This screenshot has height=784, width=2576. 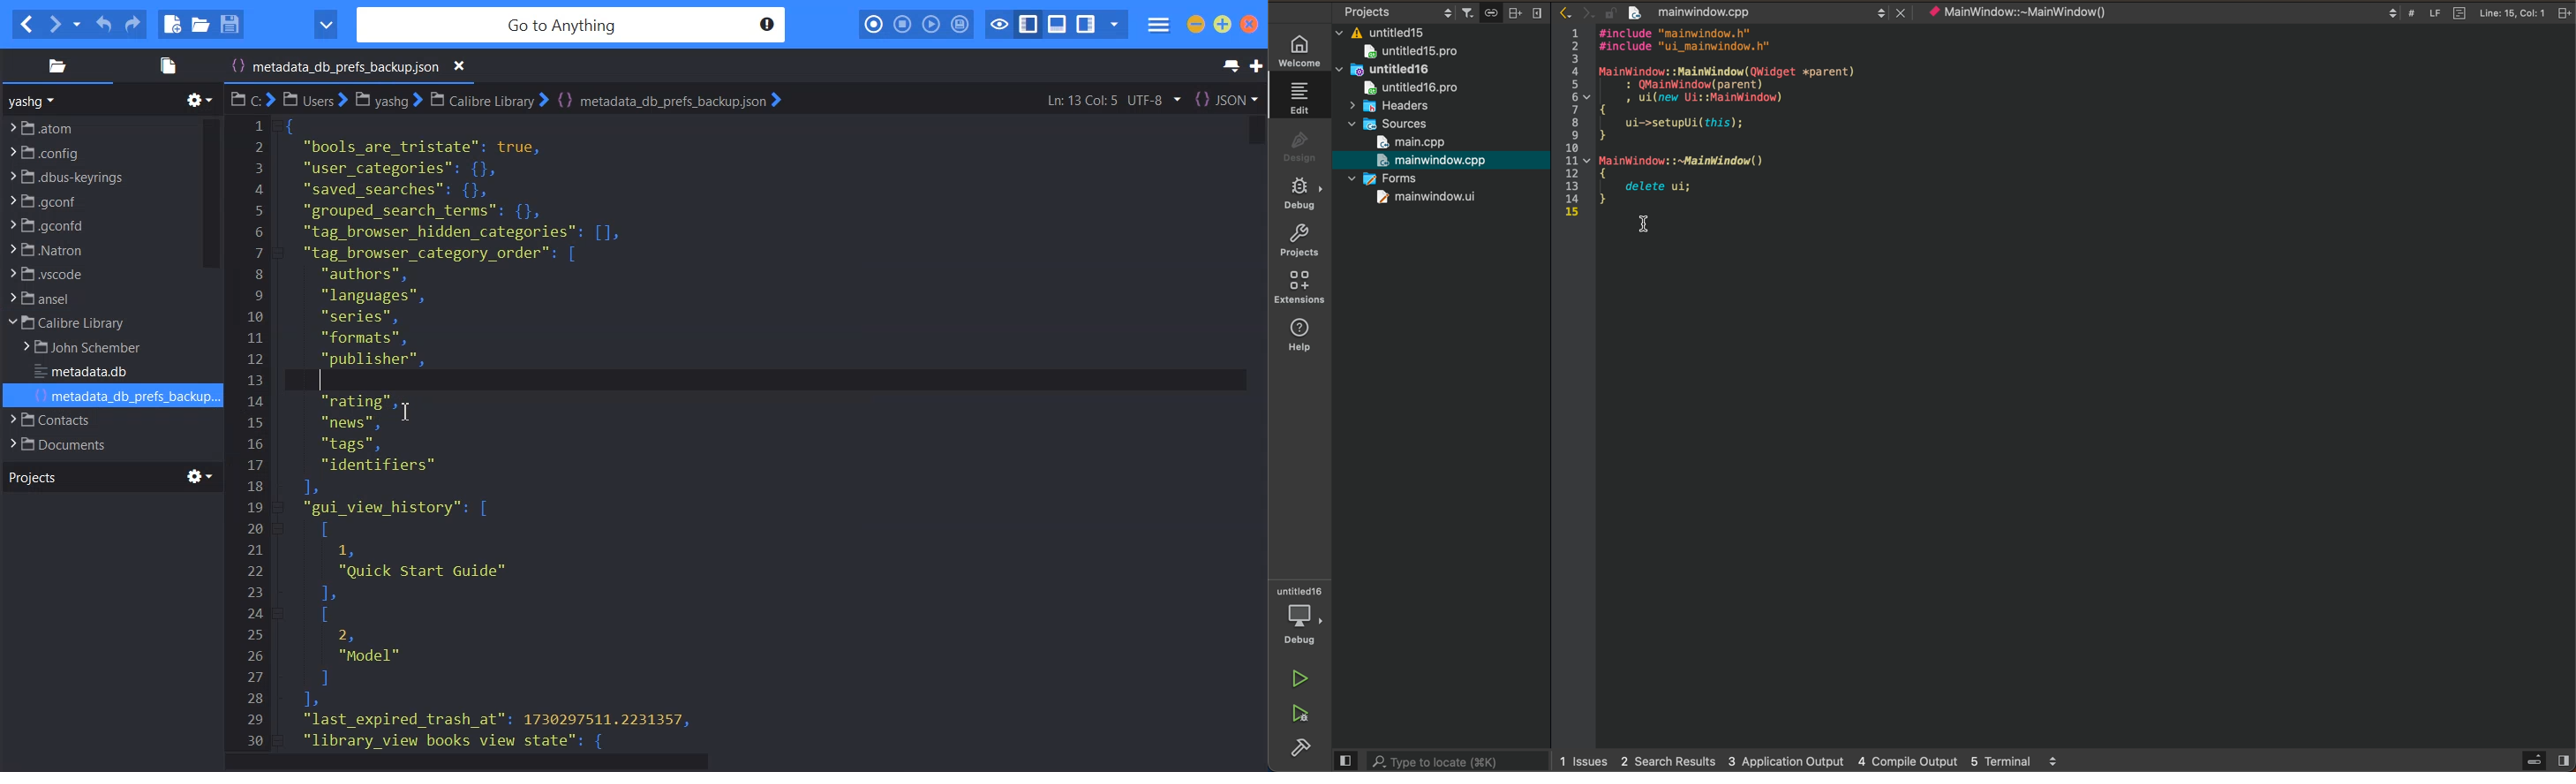 What do you see at coordinates (1344, 760) in the screenshot?
I see `Preview` at bounding box center [1344, 760].